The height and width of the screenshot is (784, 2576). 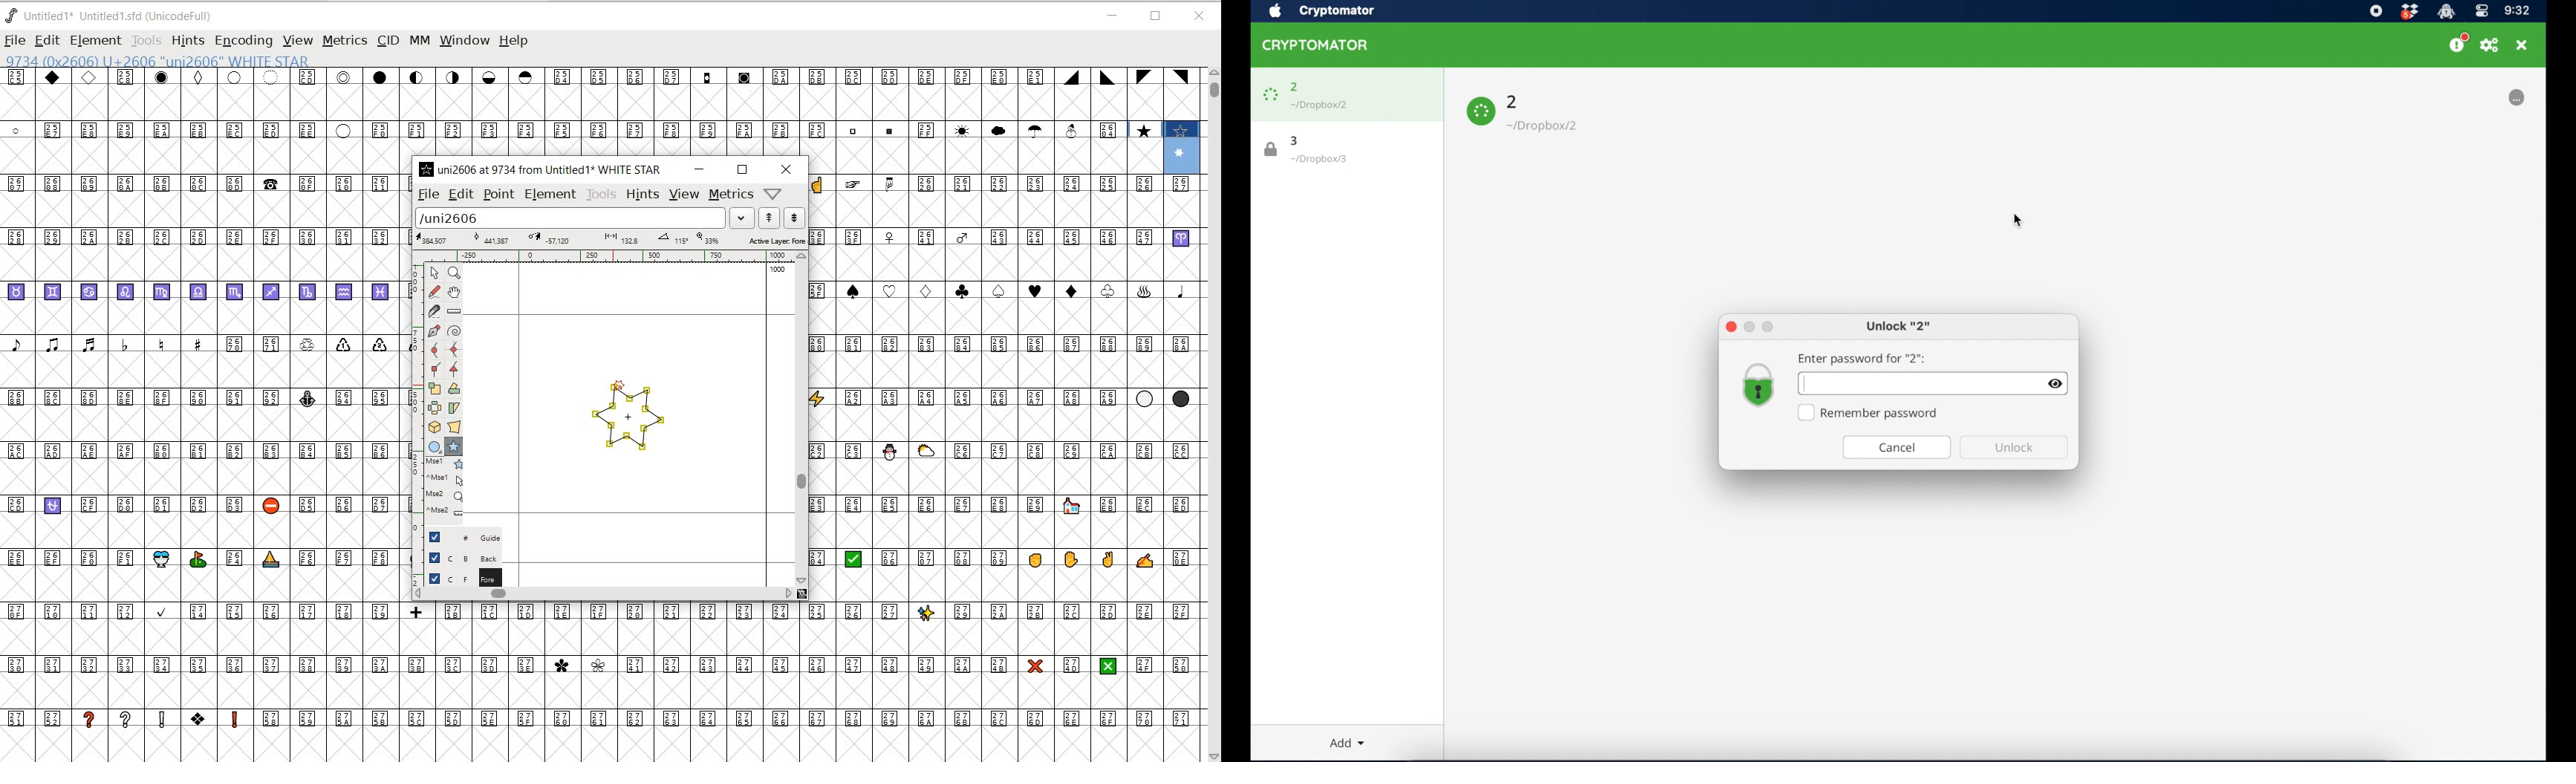 What do you see at coordinates (435, 330) in the screenshot?
I see `ADD A POINT` at bounding box center [435, 330].